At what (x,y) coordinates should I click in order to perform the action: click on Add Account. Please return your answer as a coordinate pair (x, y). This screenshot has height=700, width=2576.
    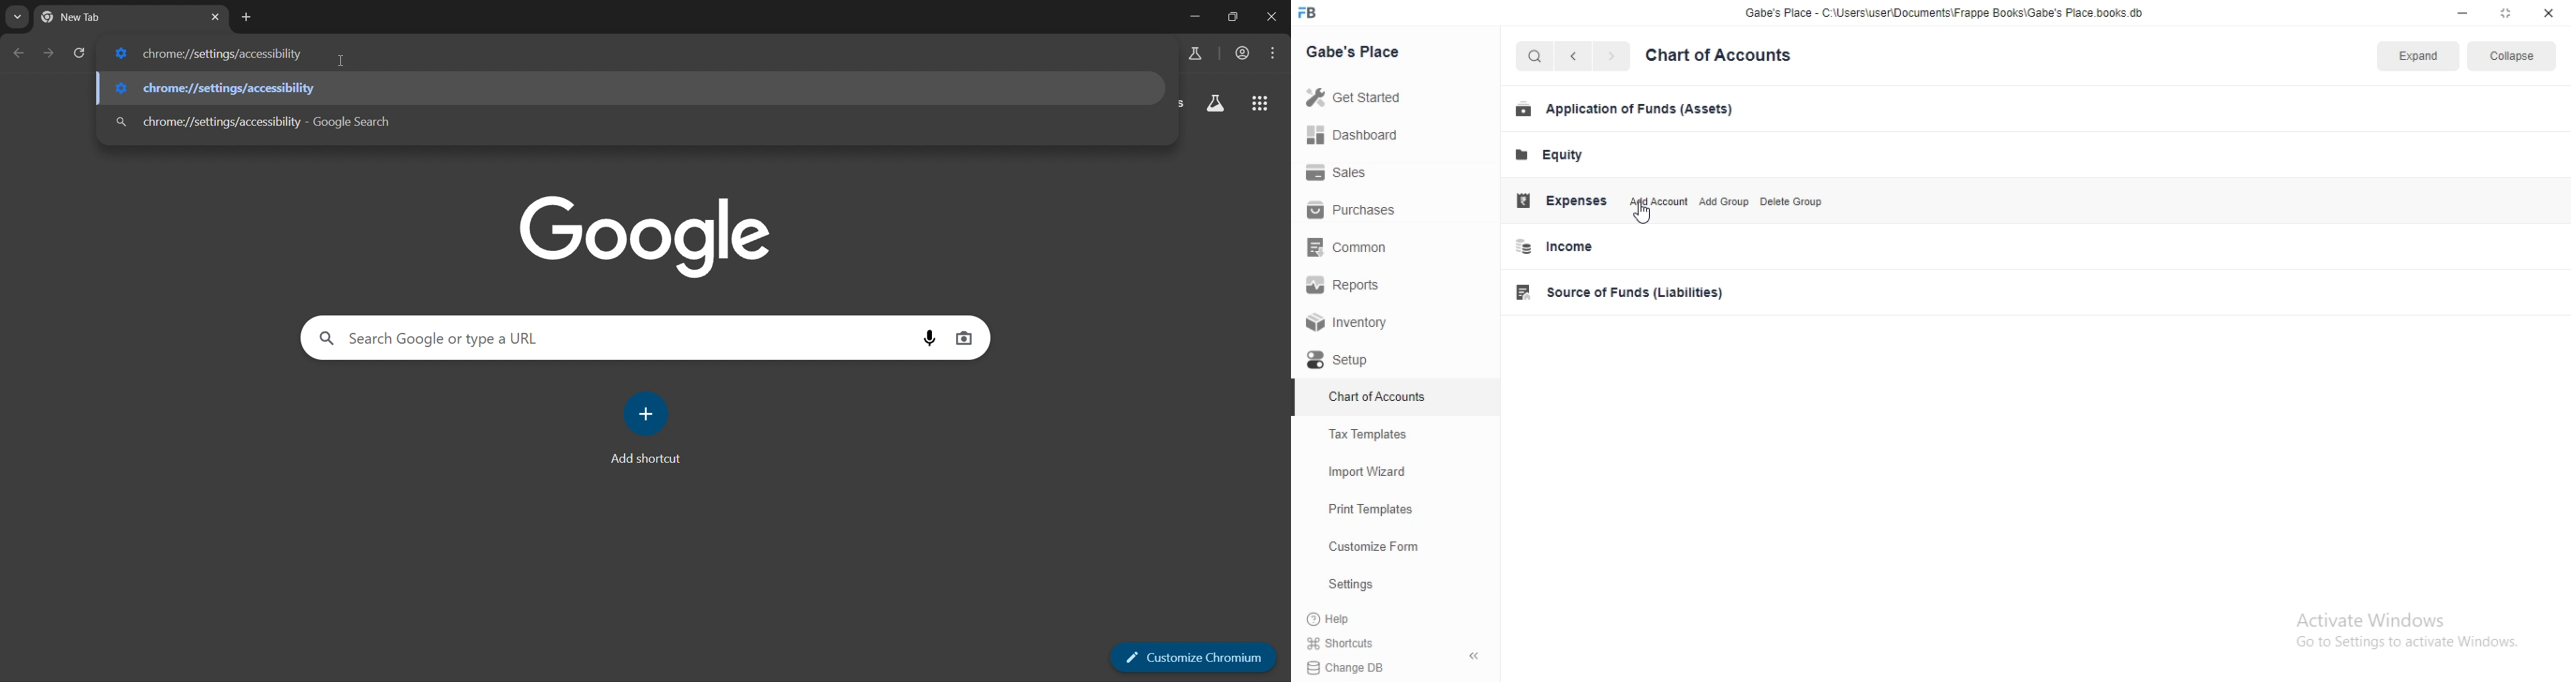
    Looking at the image, I should click on (1657, 203).